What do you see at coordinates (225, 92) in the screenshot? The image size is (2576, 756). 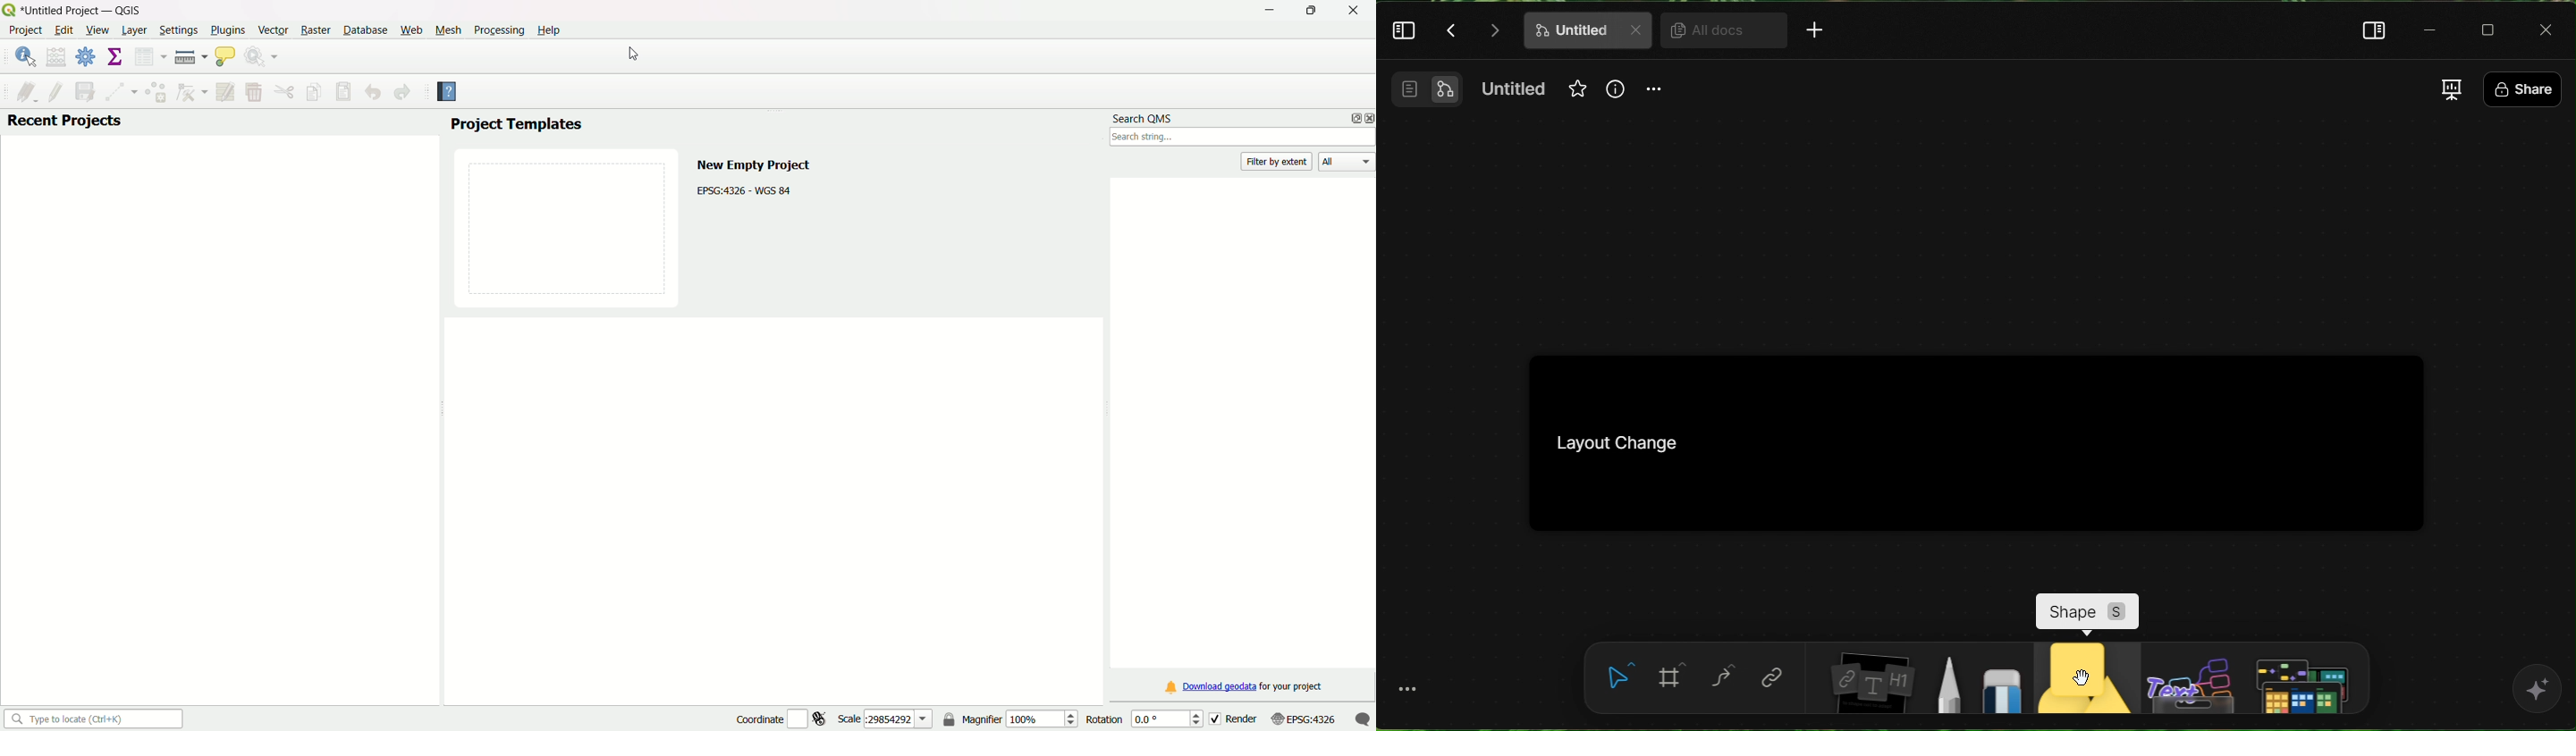 I see `modify attribute` at bounding box center [225, 92].